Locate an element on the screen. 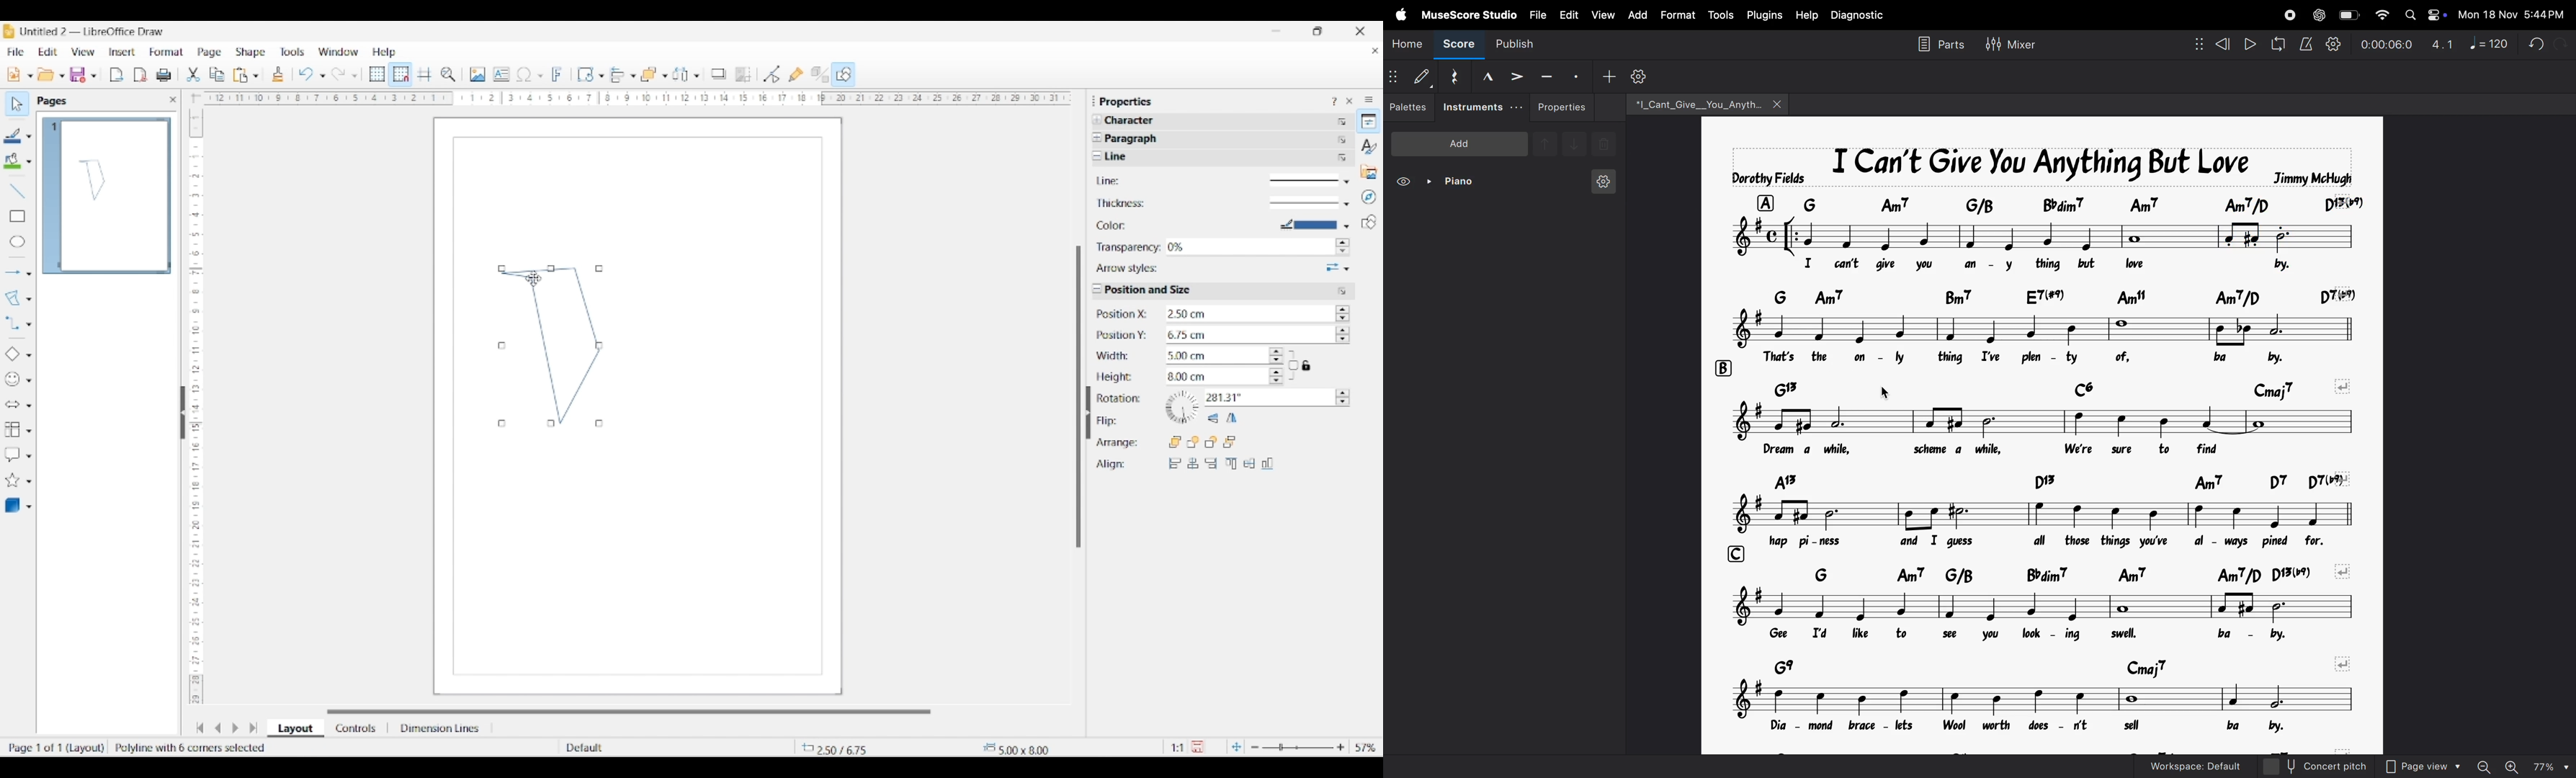 This screenshot has width=2576, height=784. New document format options is located at coordinates (30, 76).